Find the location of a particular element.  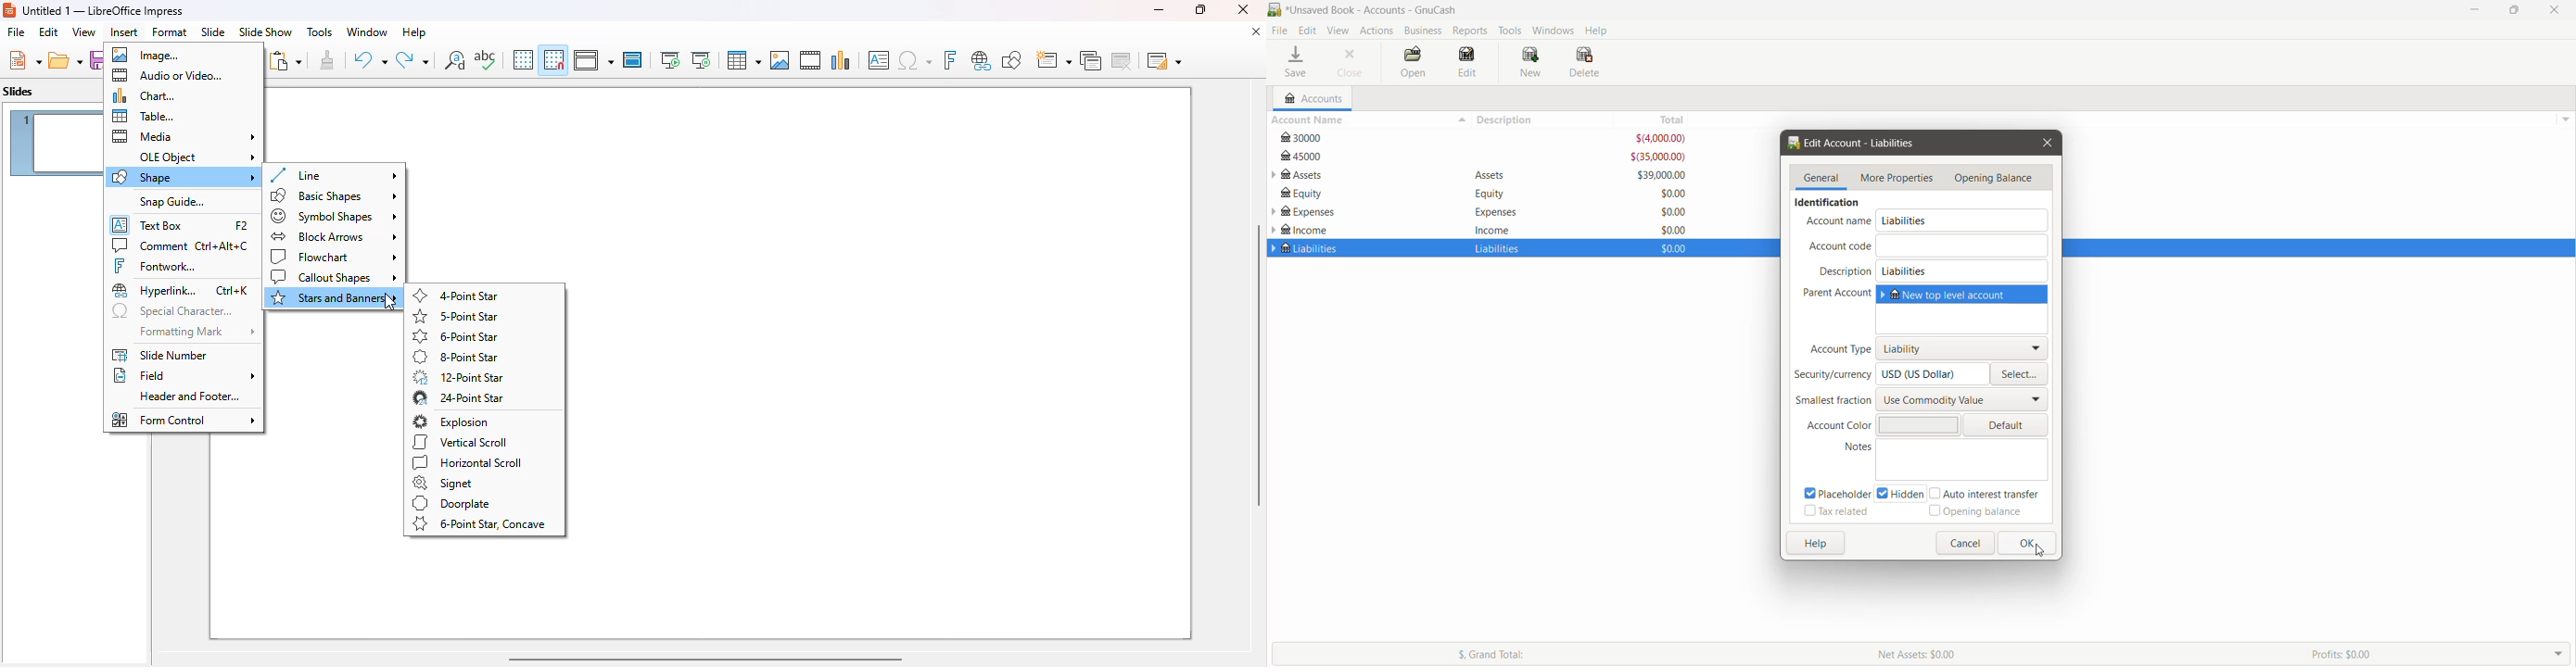

Placeholder - click to enable/disable is located at coordinates (1833, 492).